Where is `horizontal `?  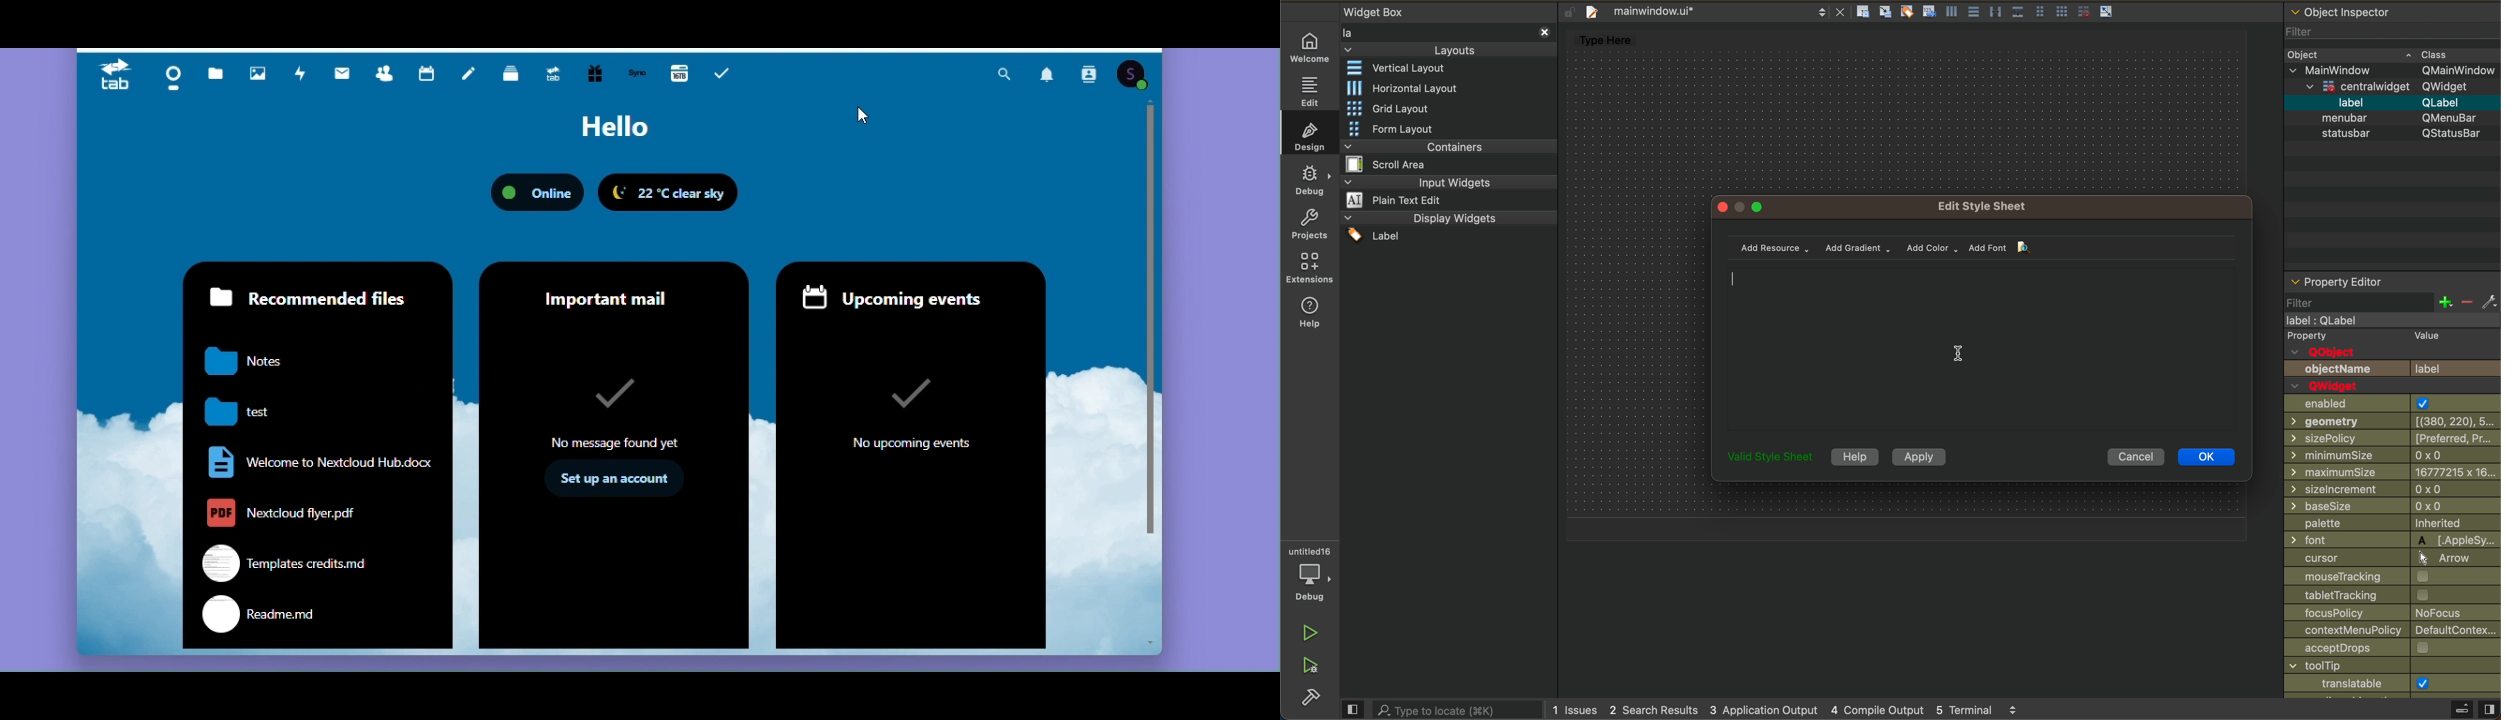 horizontal  is located at coordinates (1403, 88).